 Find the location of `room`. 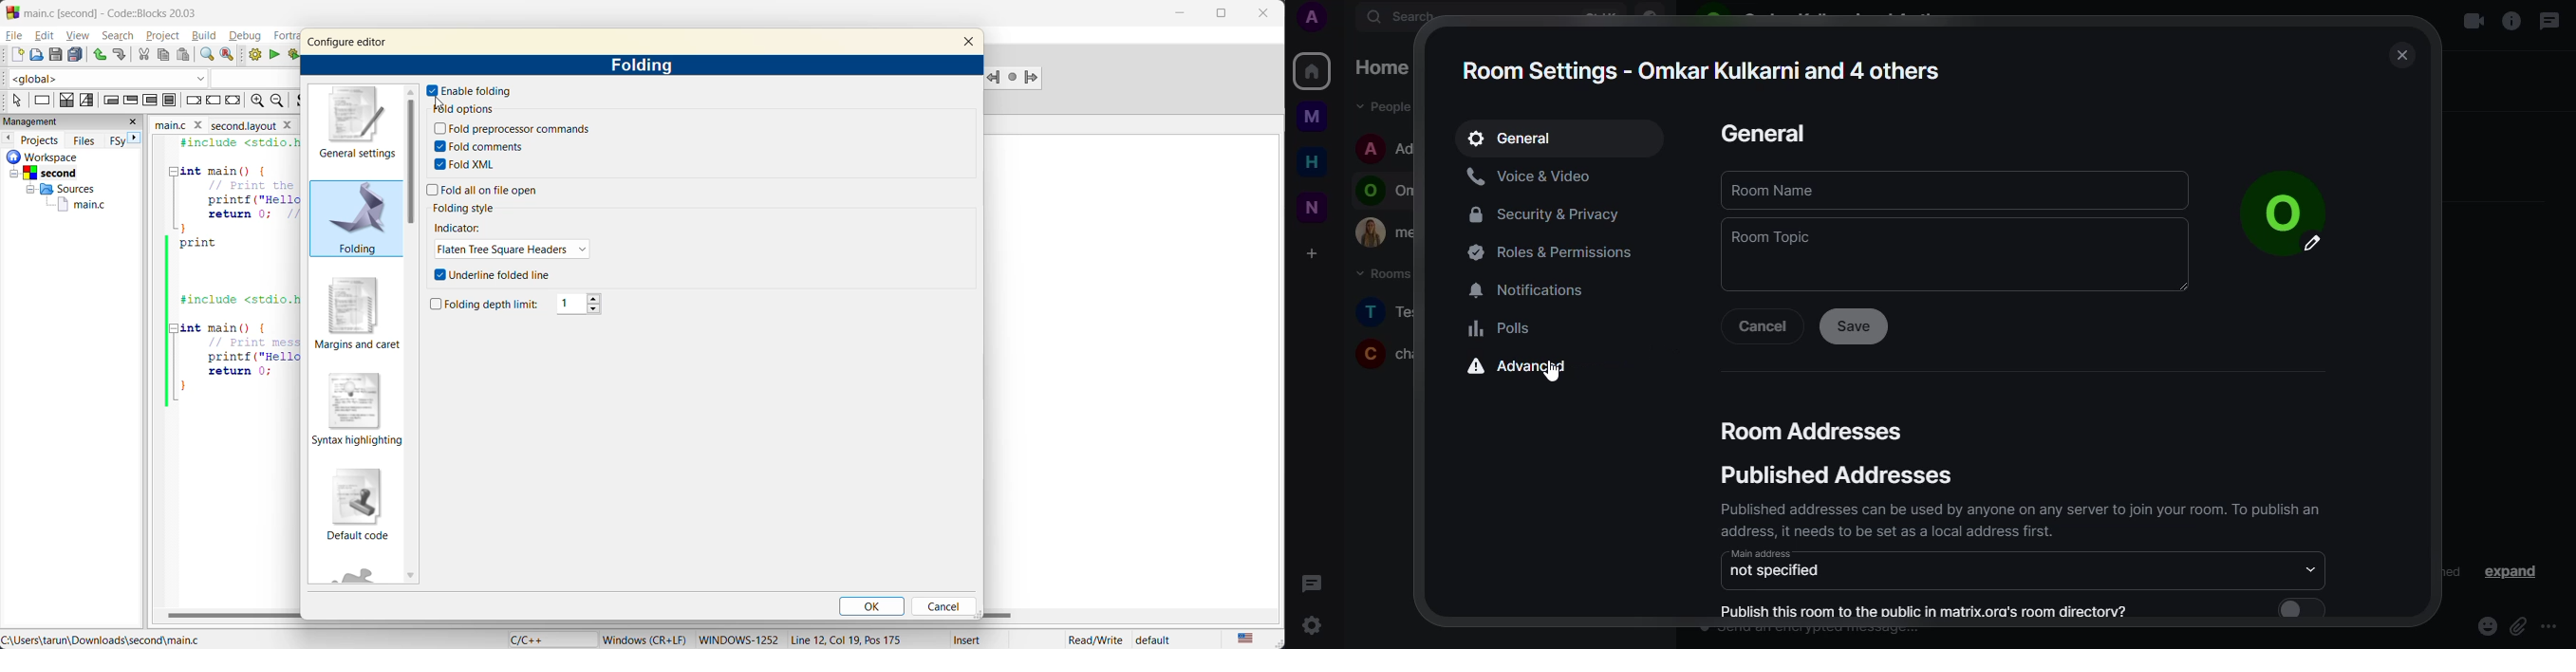

room is located at coordinates (1381, 352).